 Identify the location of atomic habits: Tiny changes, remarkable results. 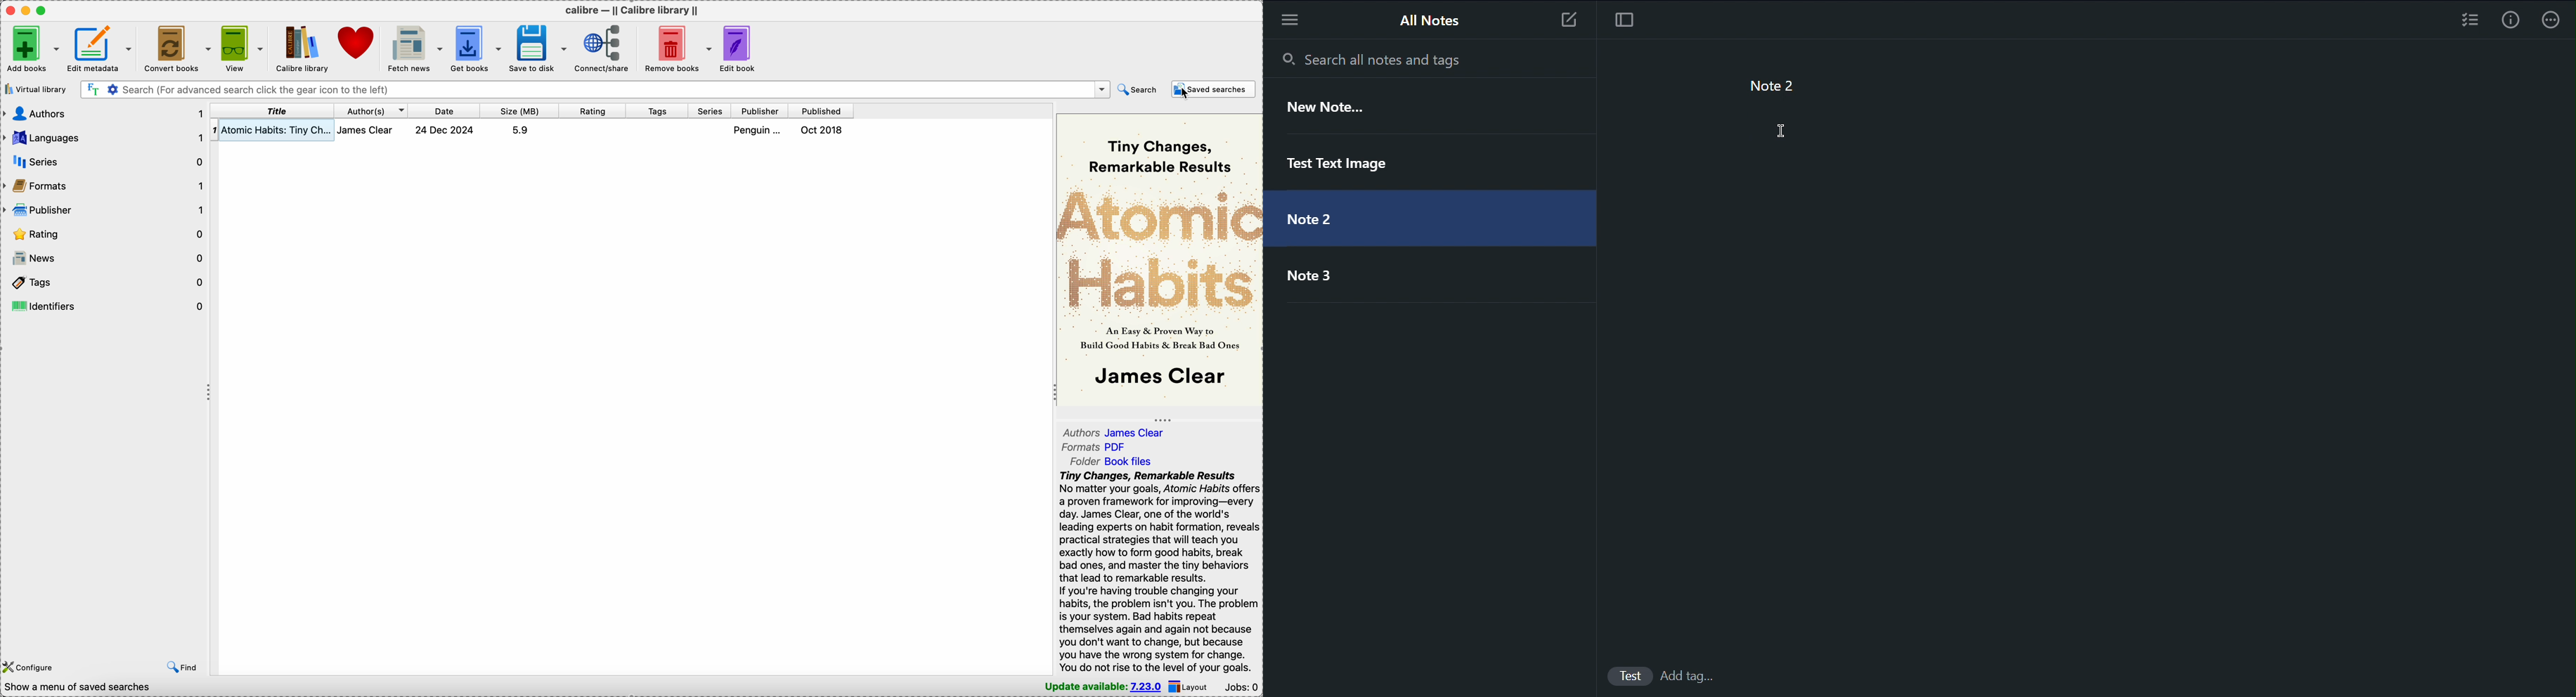
(278, 130).